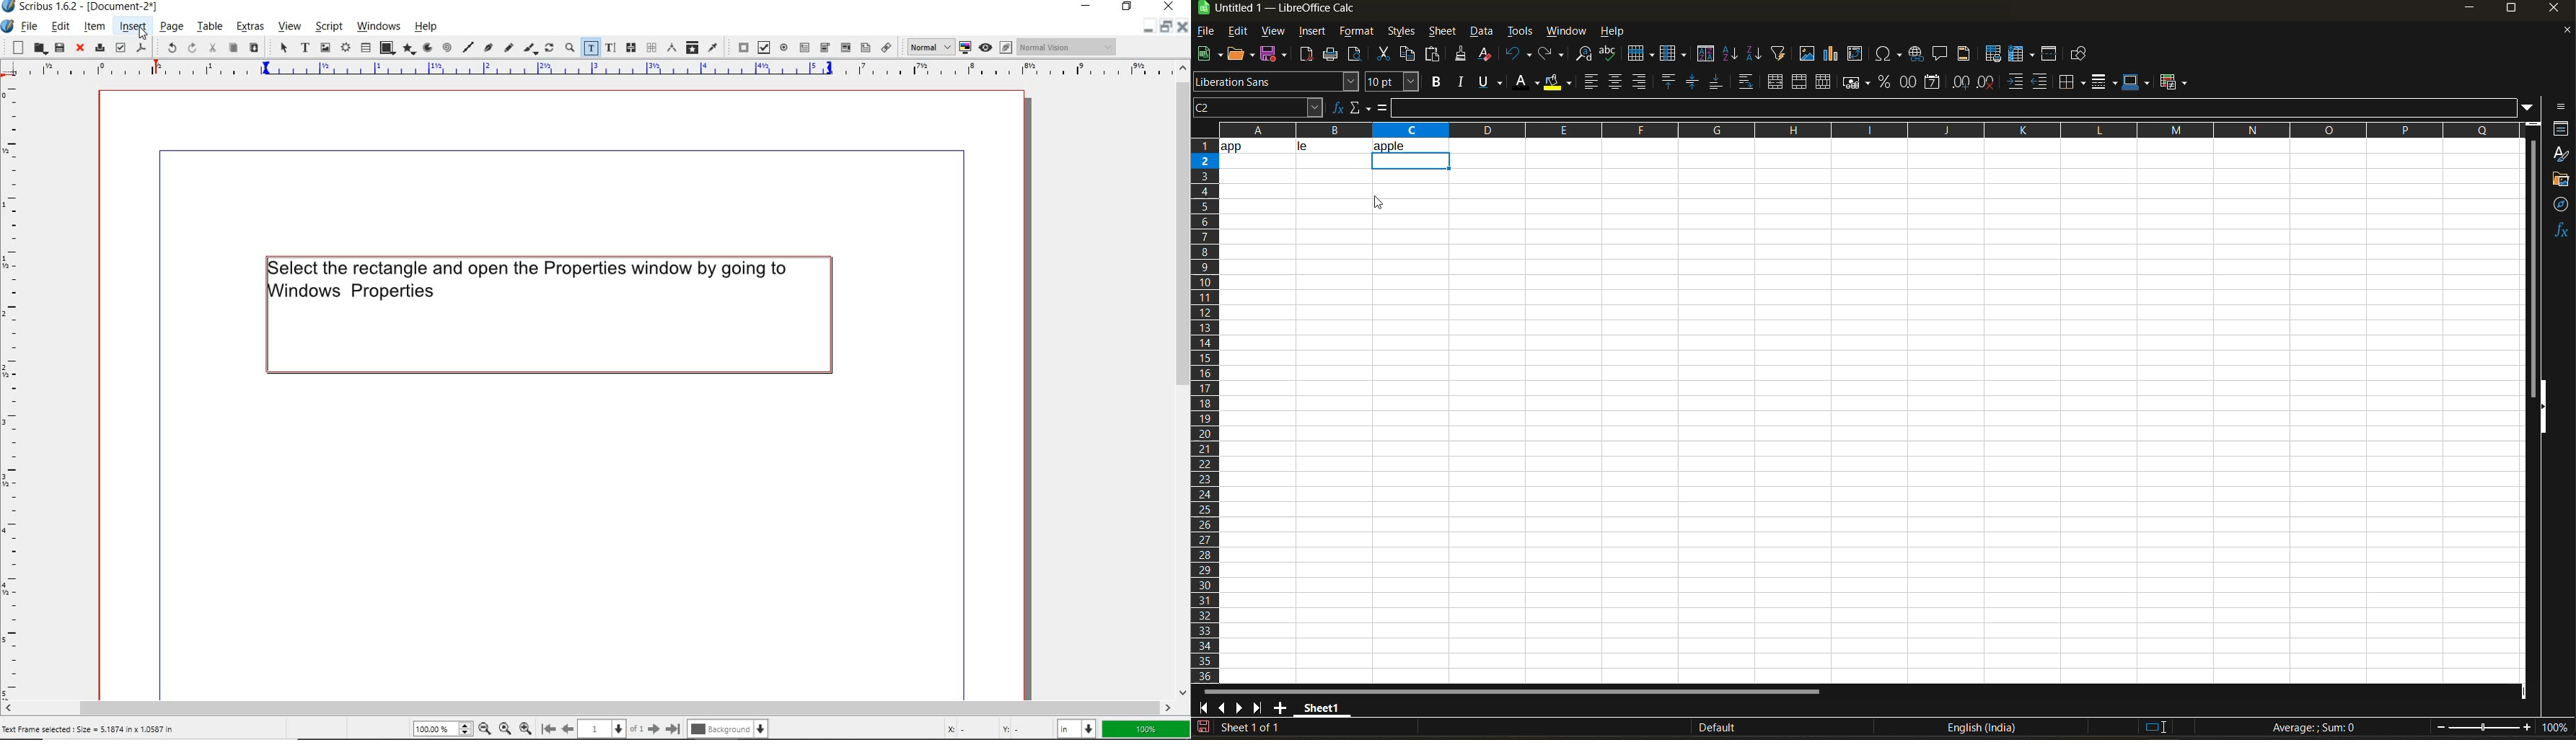  I want to click on paste, so click(1434, 56).